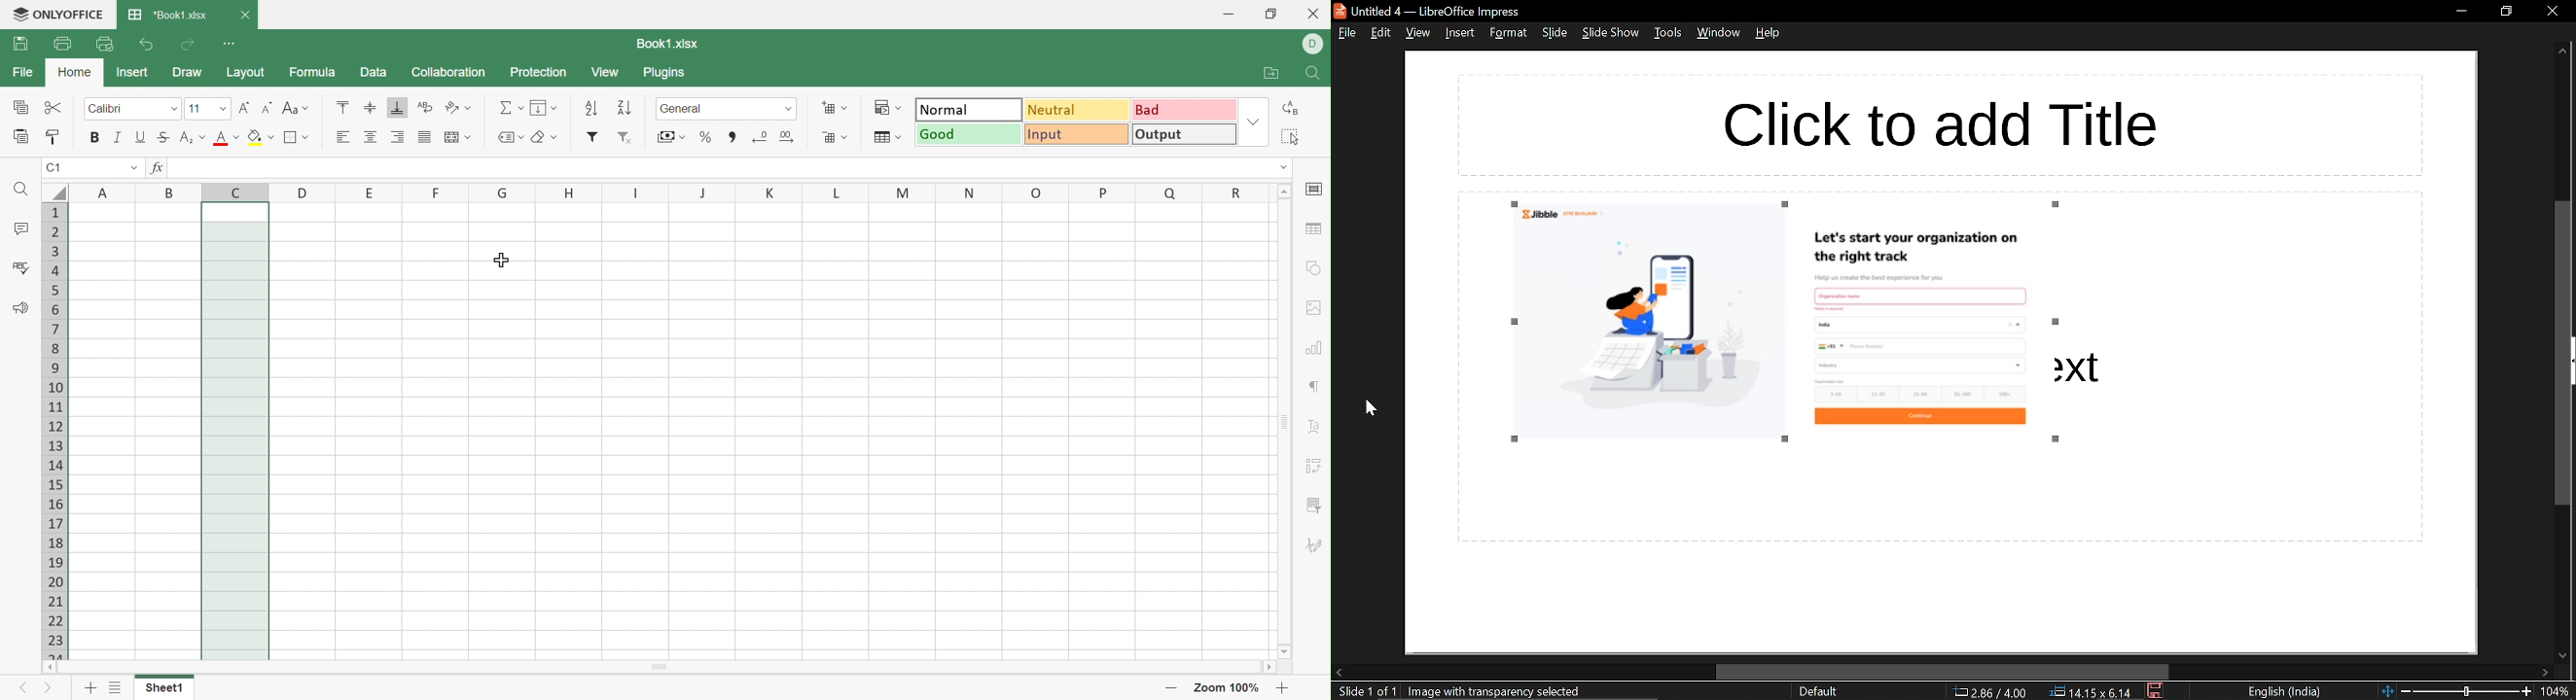 This screenshot has height=700, width=2576. I want to click on horizontal scrollbar, so click(1944, 672).